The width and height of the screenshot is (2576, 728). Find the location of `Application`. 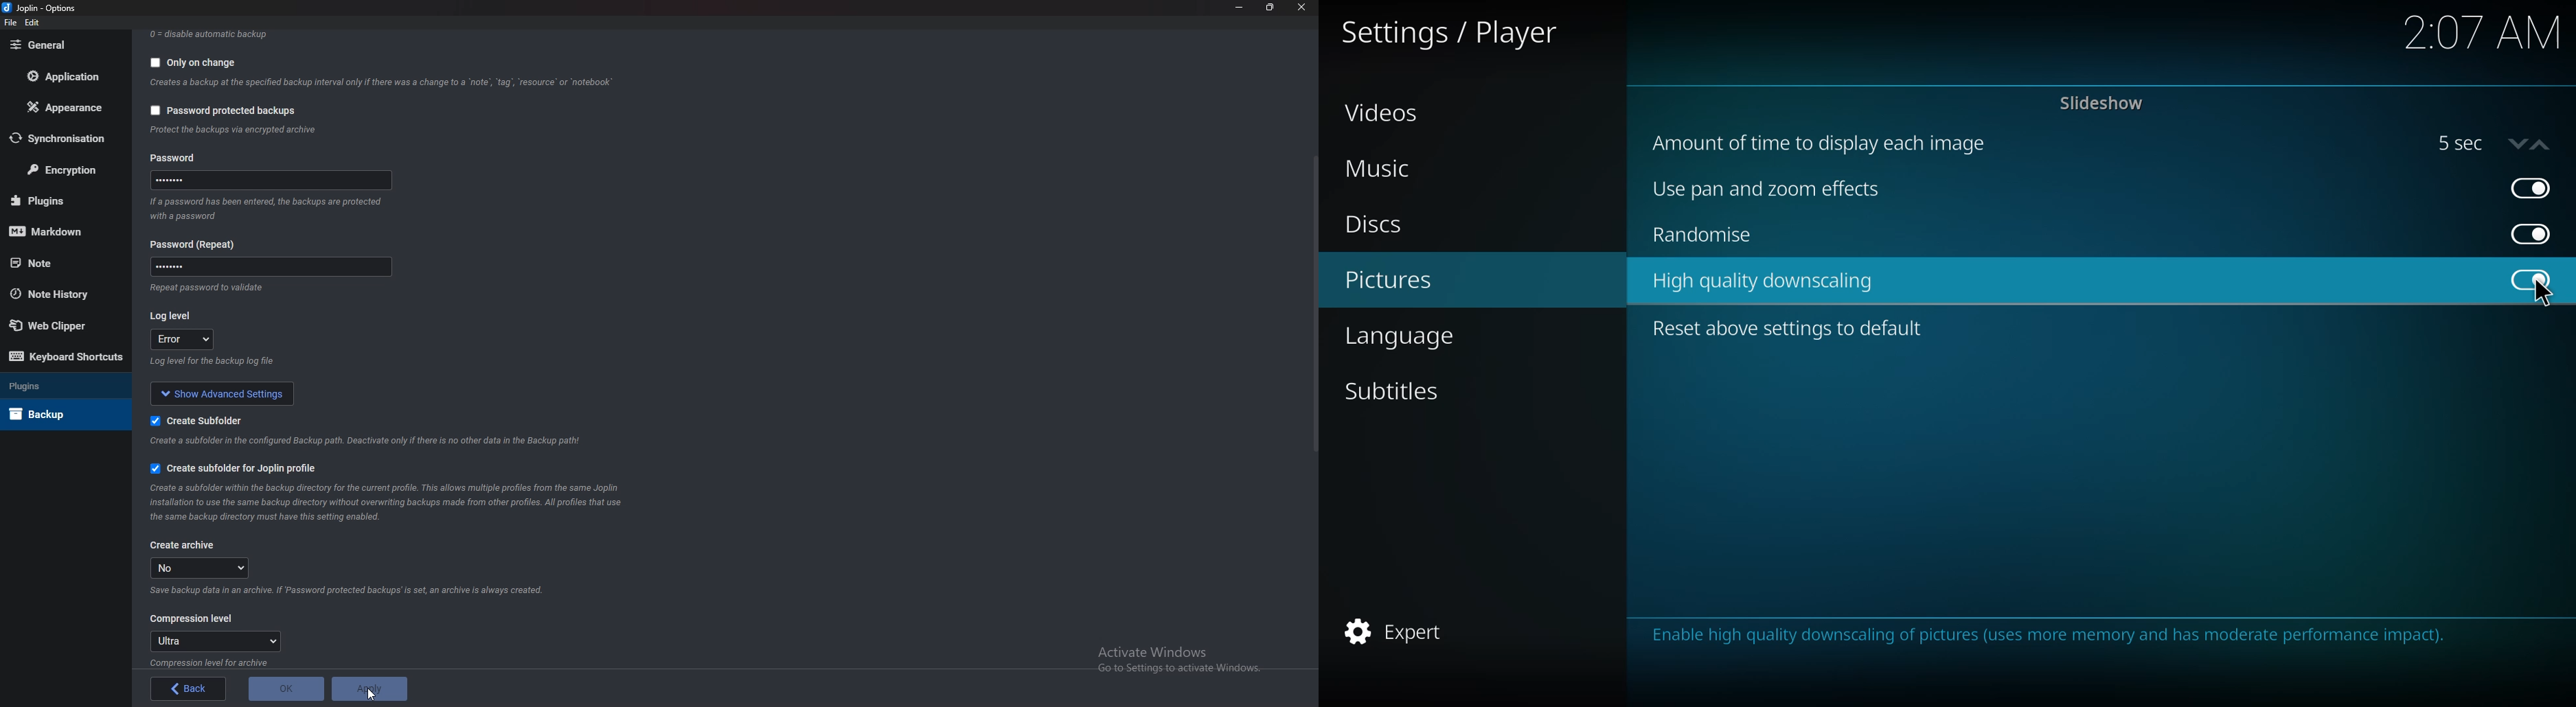

Application is located at coordinates (65, 76).